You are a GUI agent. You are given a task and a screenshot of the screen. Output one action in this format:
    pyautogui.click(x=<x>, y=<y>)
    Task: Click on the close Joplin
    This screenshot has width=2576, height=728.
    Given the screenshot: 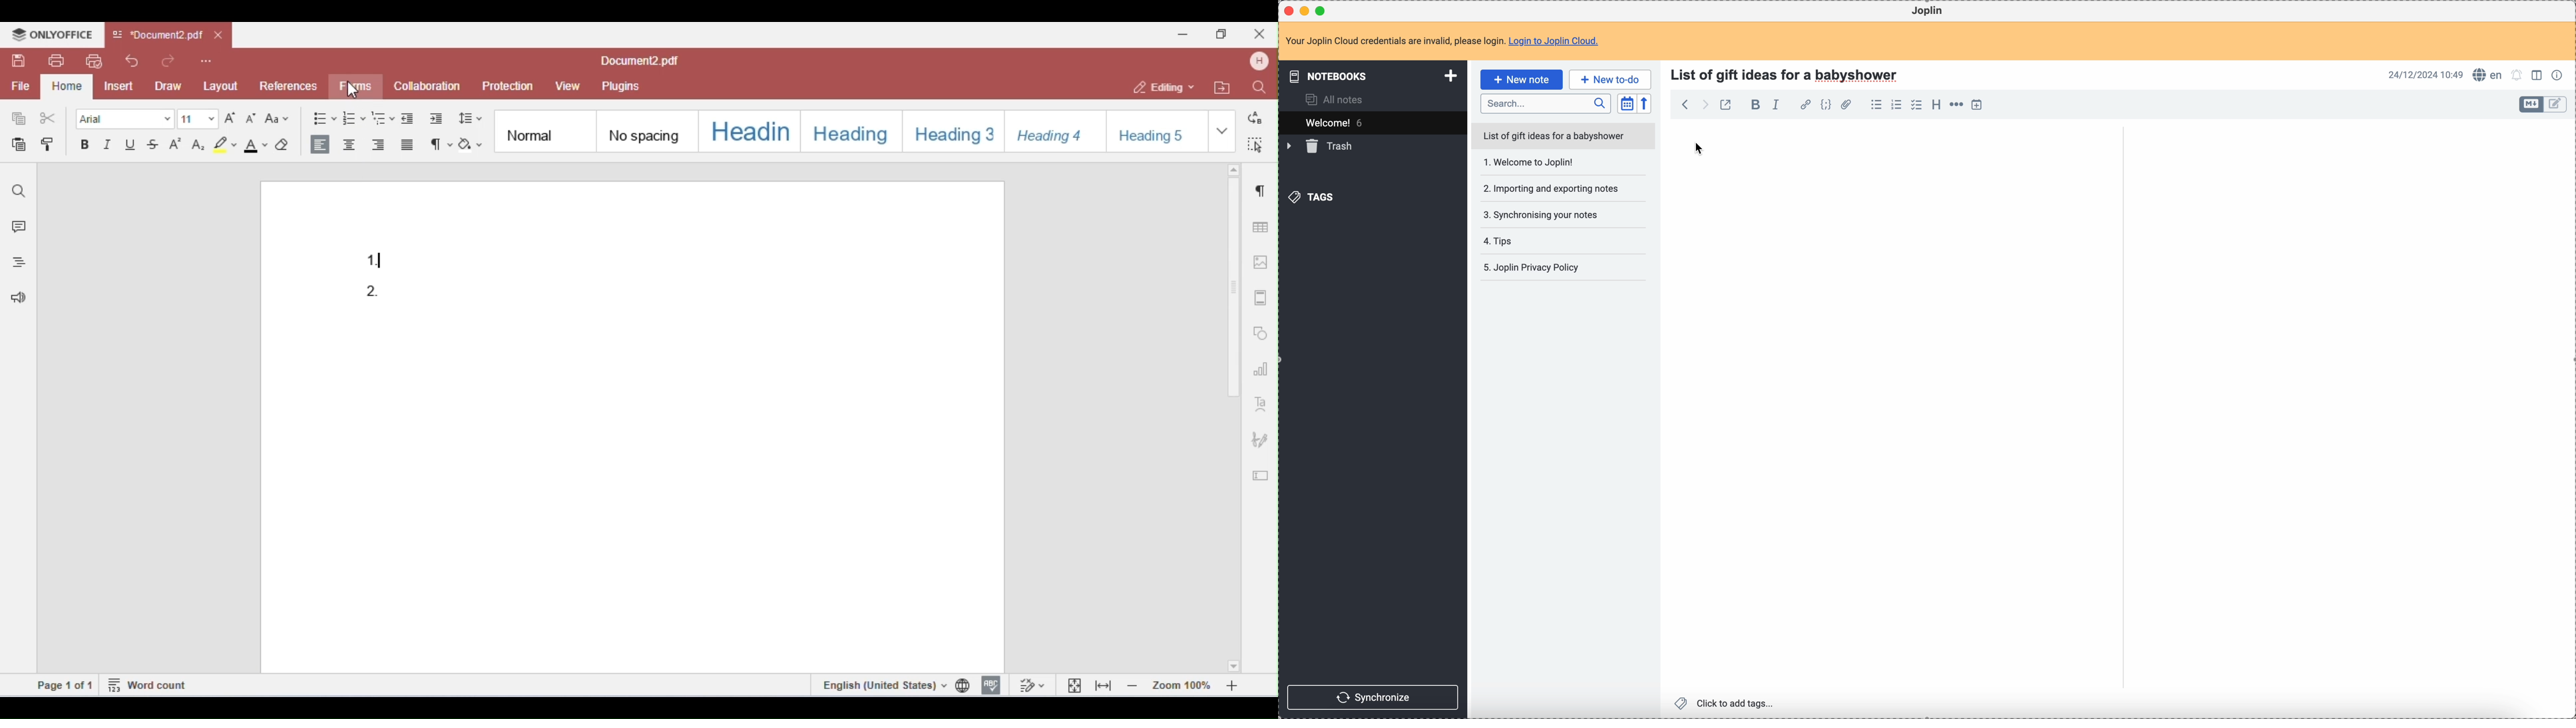 What is the action you would take?
    pyautogui.click(x=1288, y=11)
    